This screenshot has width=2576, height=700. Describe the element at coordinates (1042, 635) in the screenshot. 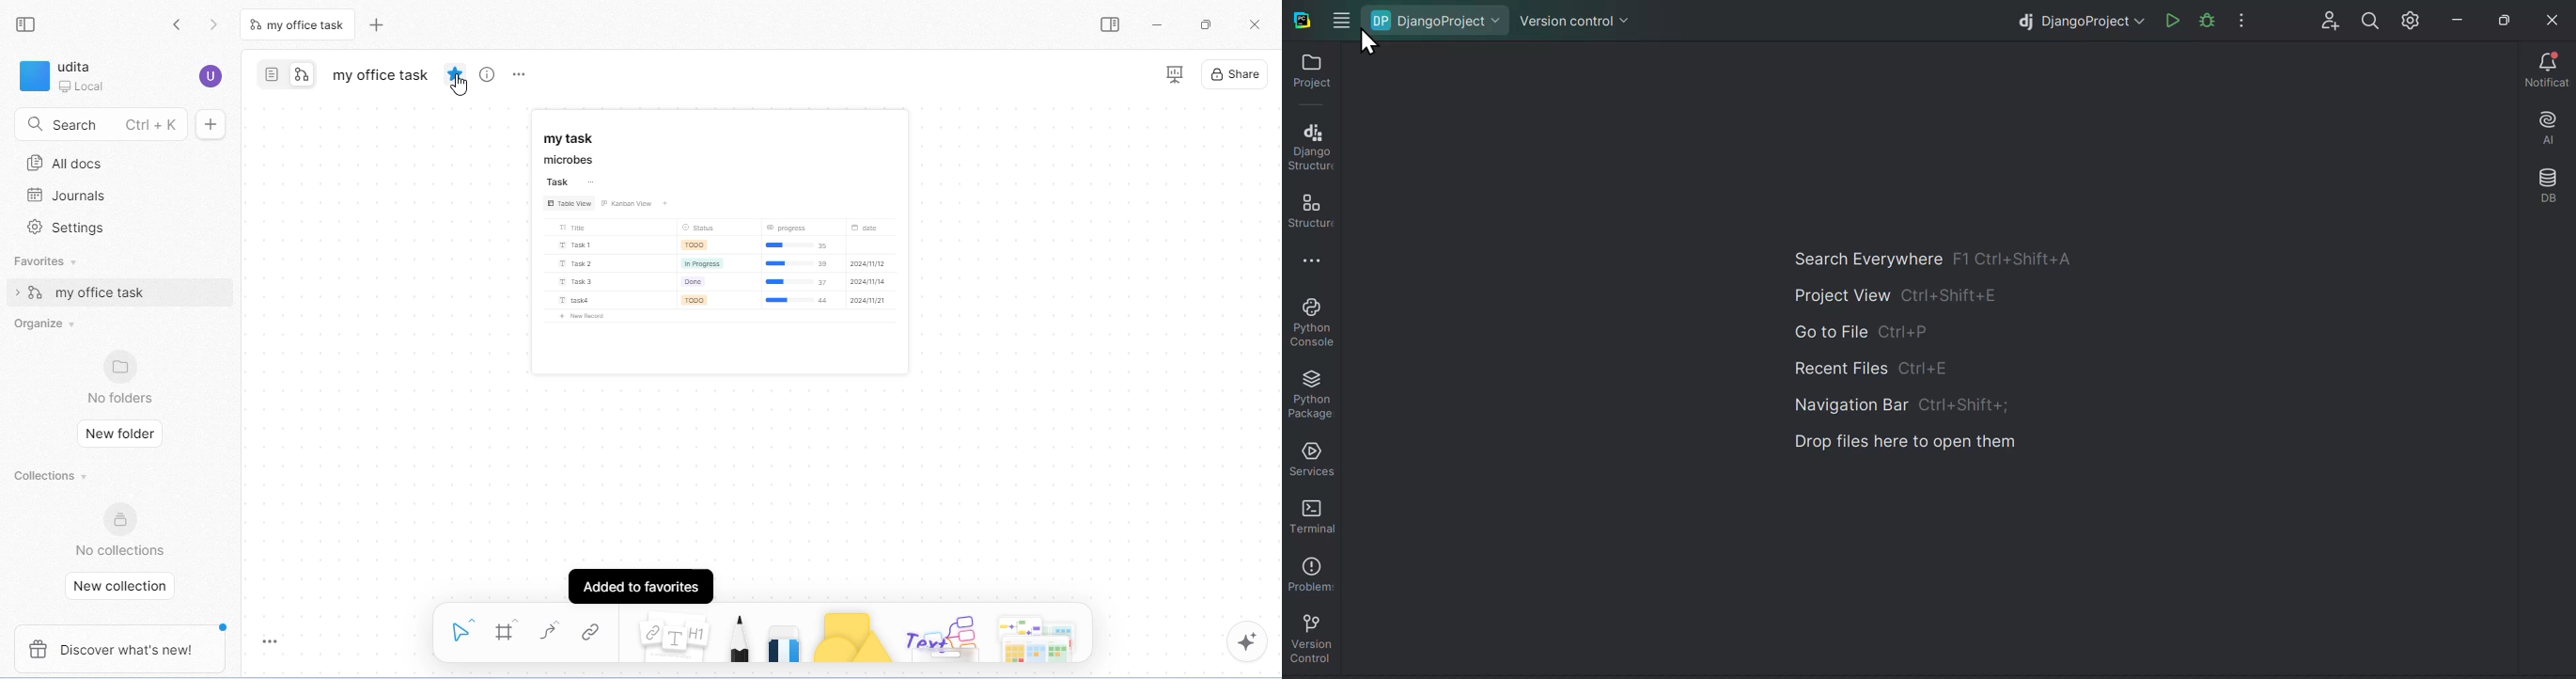

I see `arrows and more` at that location.